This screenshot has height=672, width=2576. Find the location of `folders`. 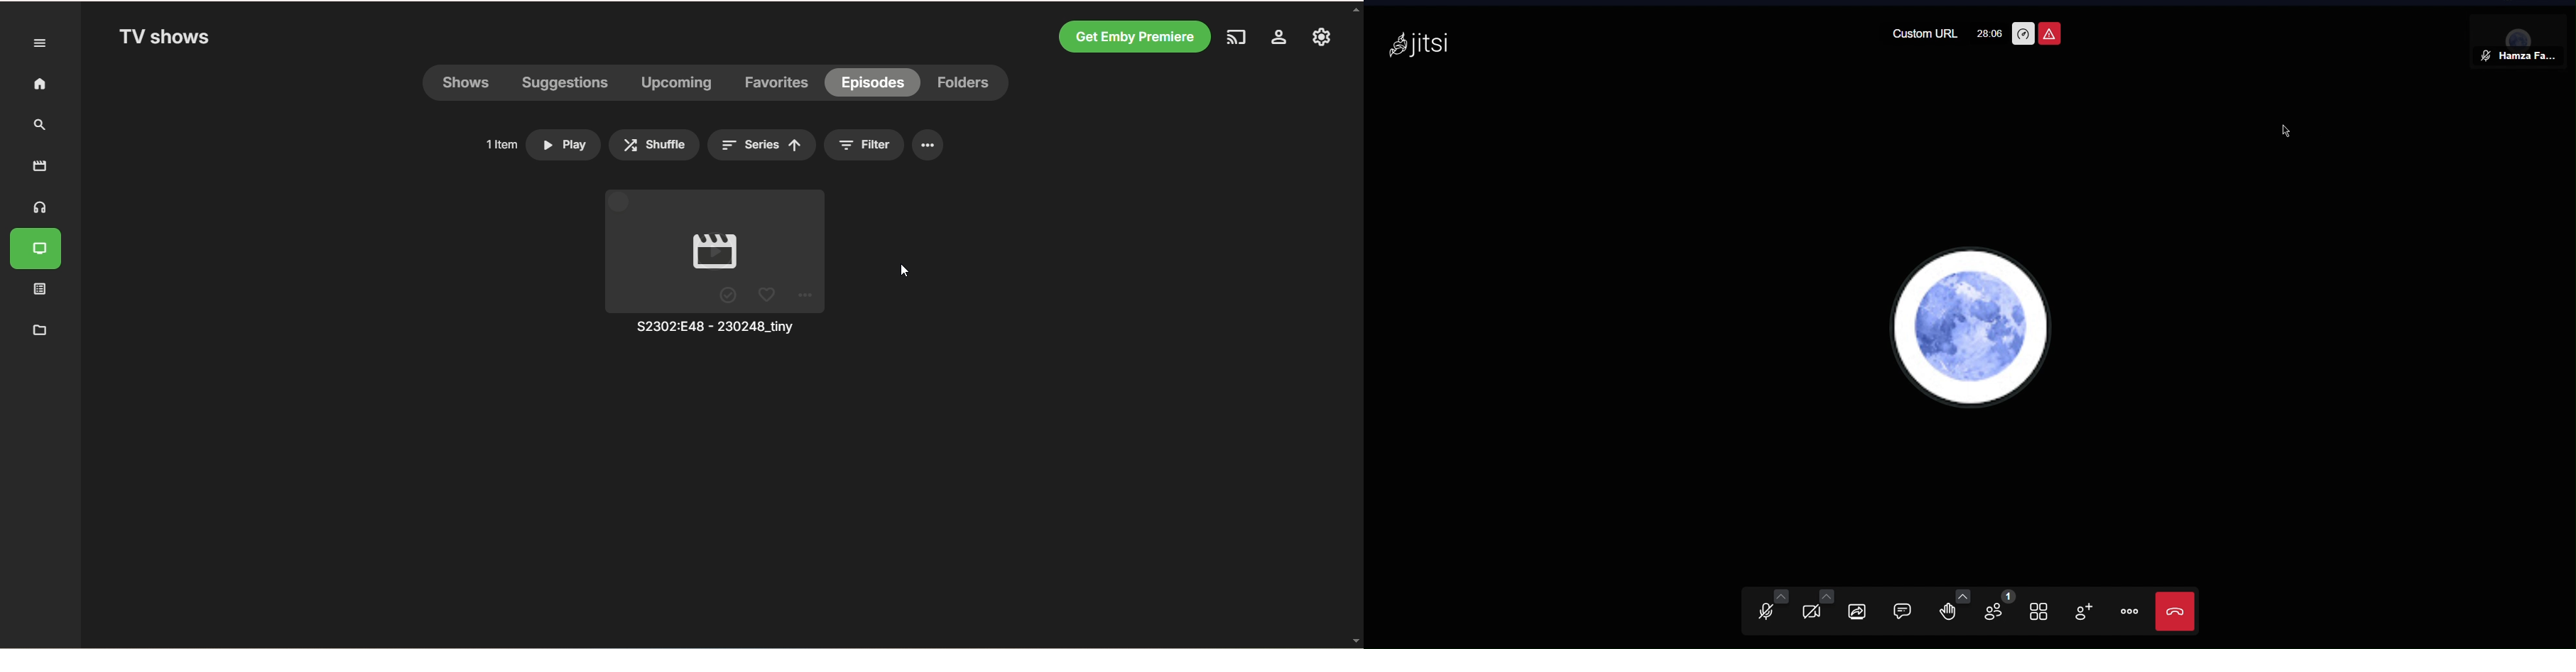

folders is located at coordinates (966, 82).